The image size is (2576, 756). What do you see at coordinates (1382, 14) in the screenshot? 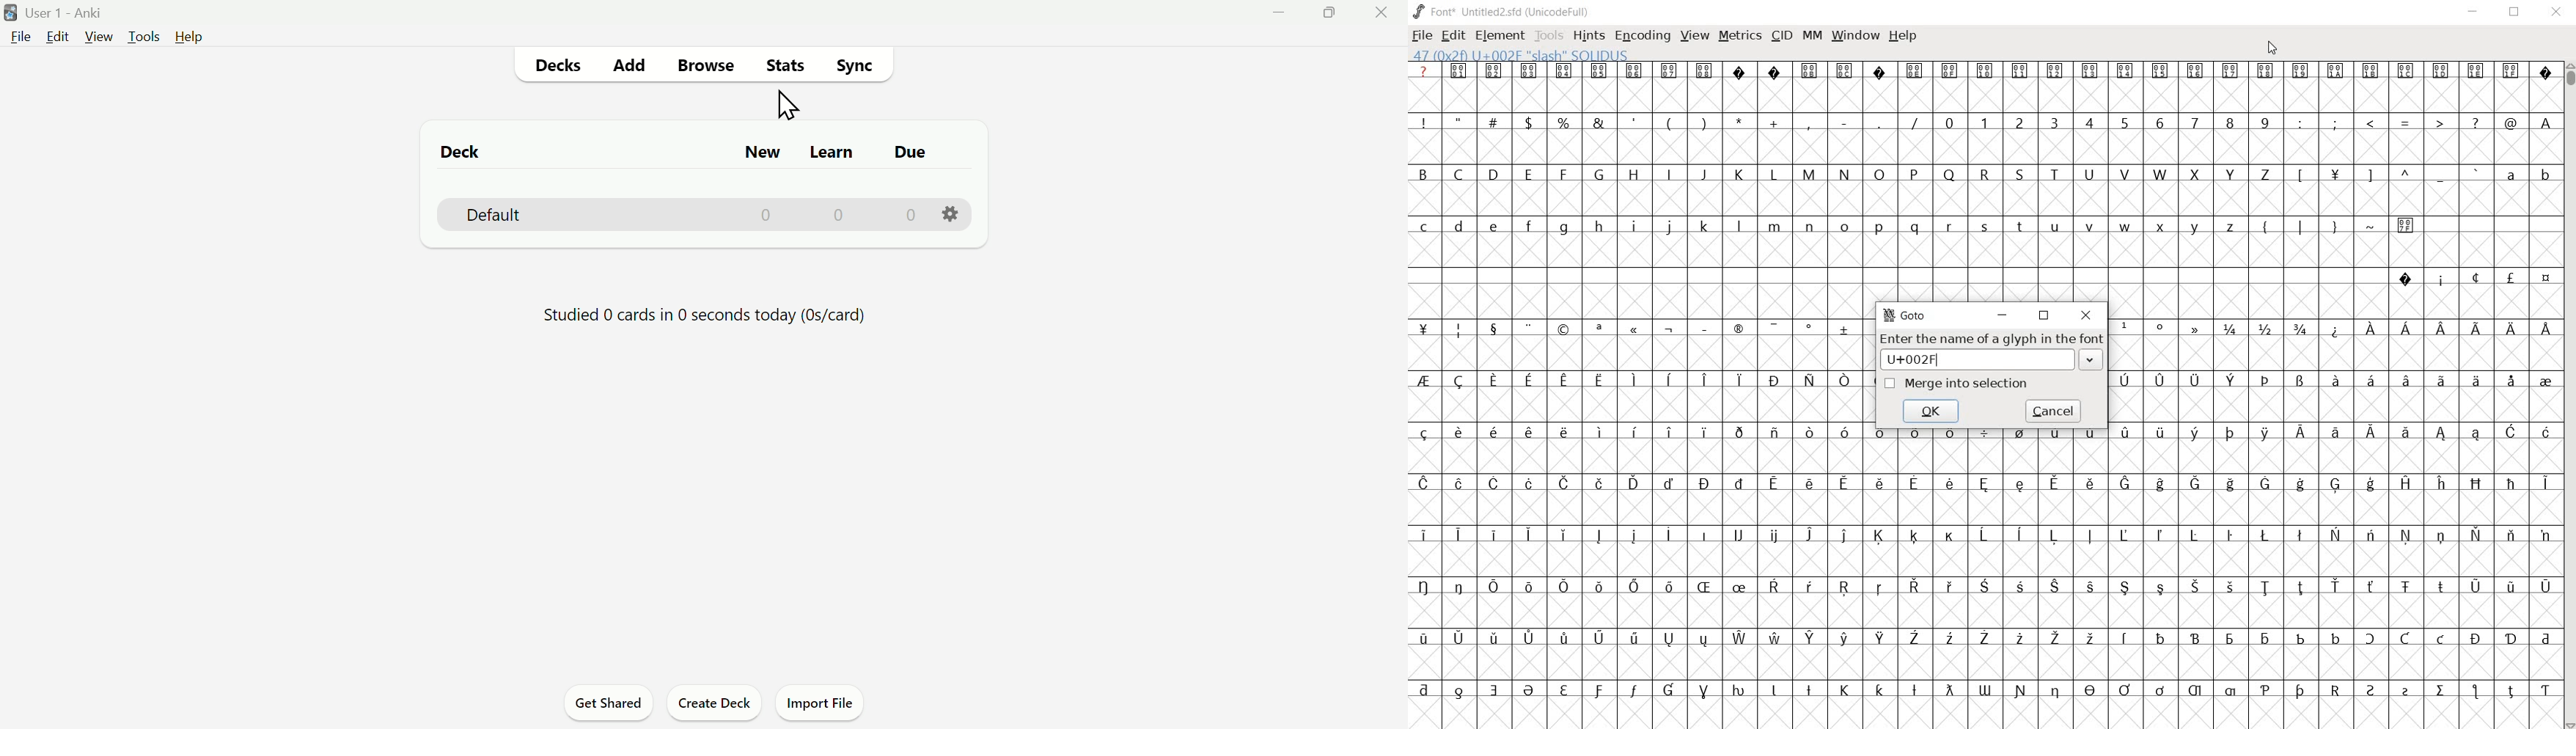
I see `Close` at bounding box center [1382, 14].